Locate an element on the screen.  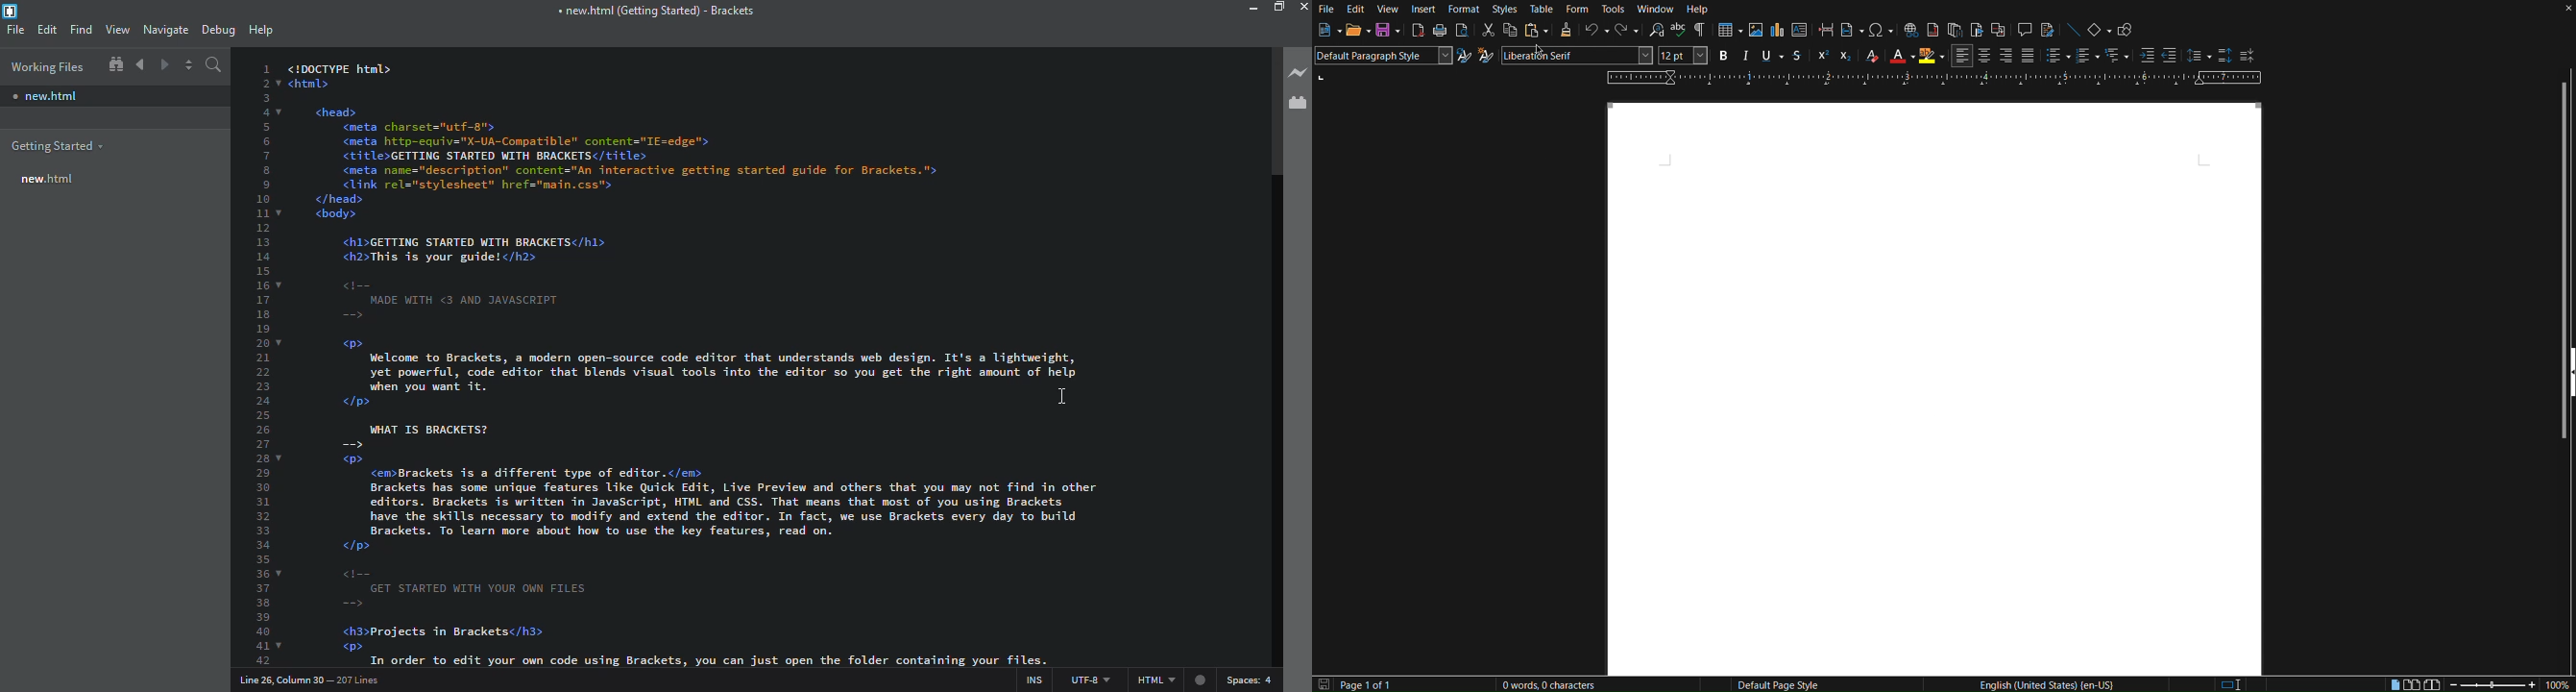
View is located at coordinates (1388, 9).